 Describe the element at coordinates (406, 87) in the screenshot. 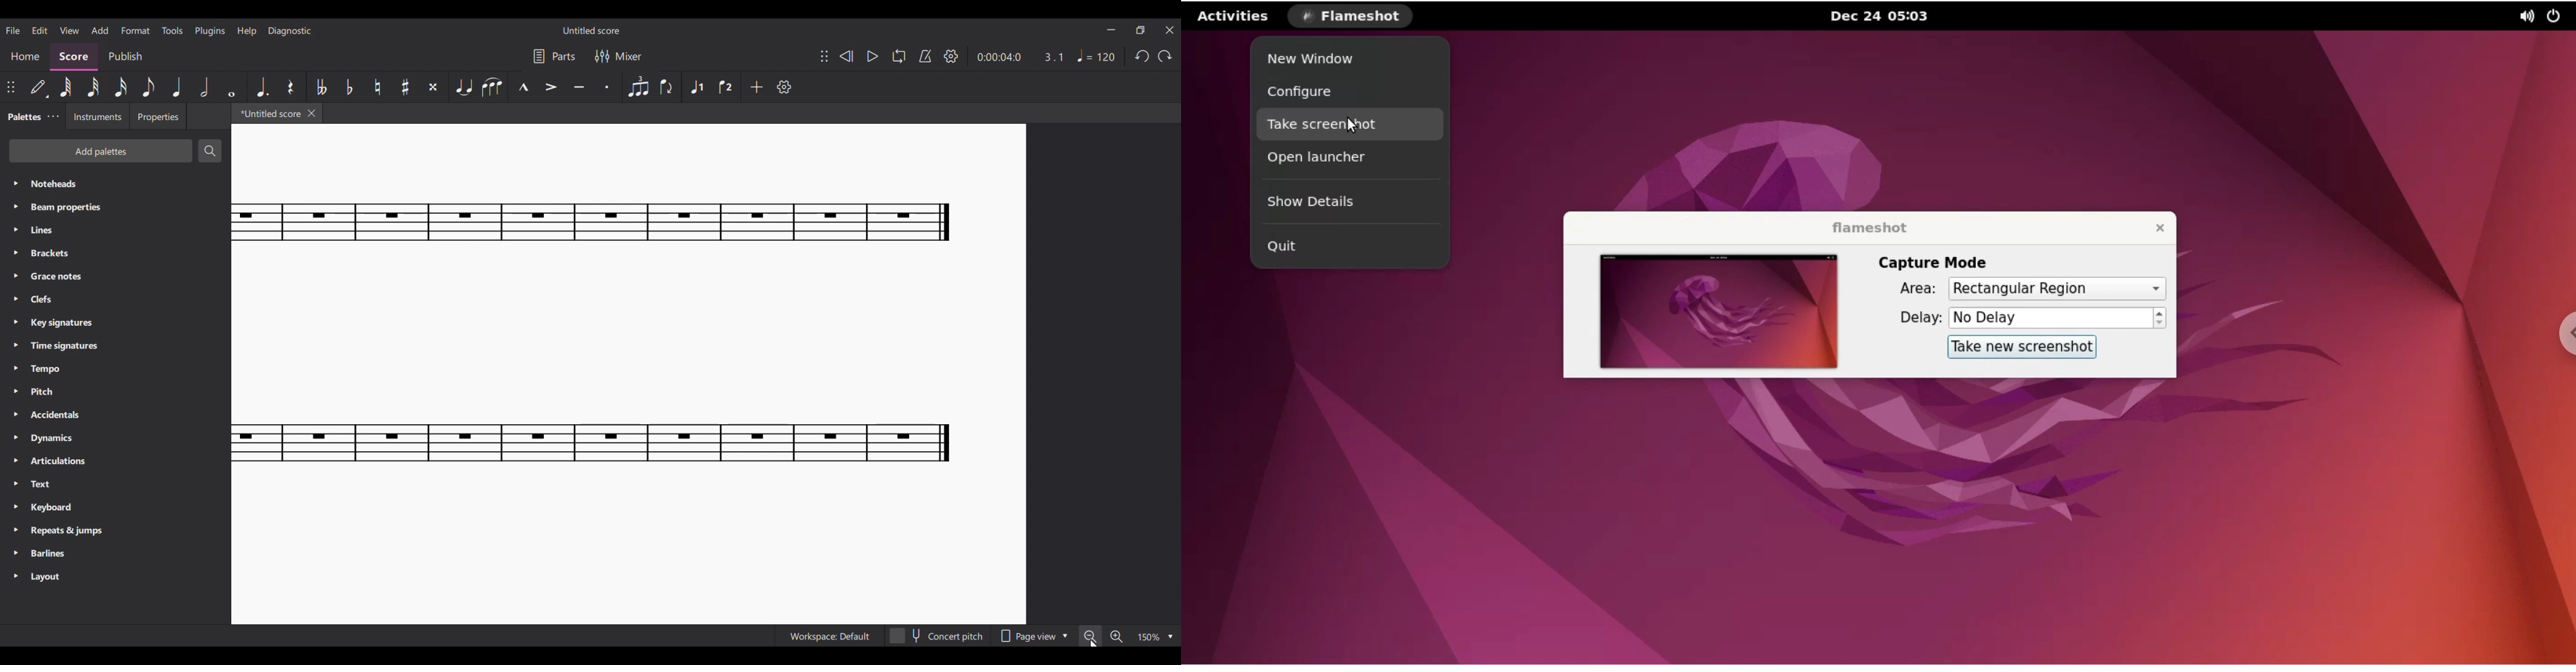

I see `Toggle sharp` at that location.